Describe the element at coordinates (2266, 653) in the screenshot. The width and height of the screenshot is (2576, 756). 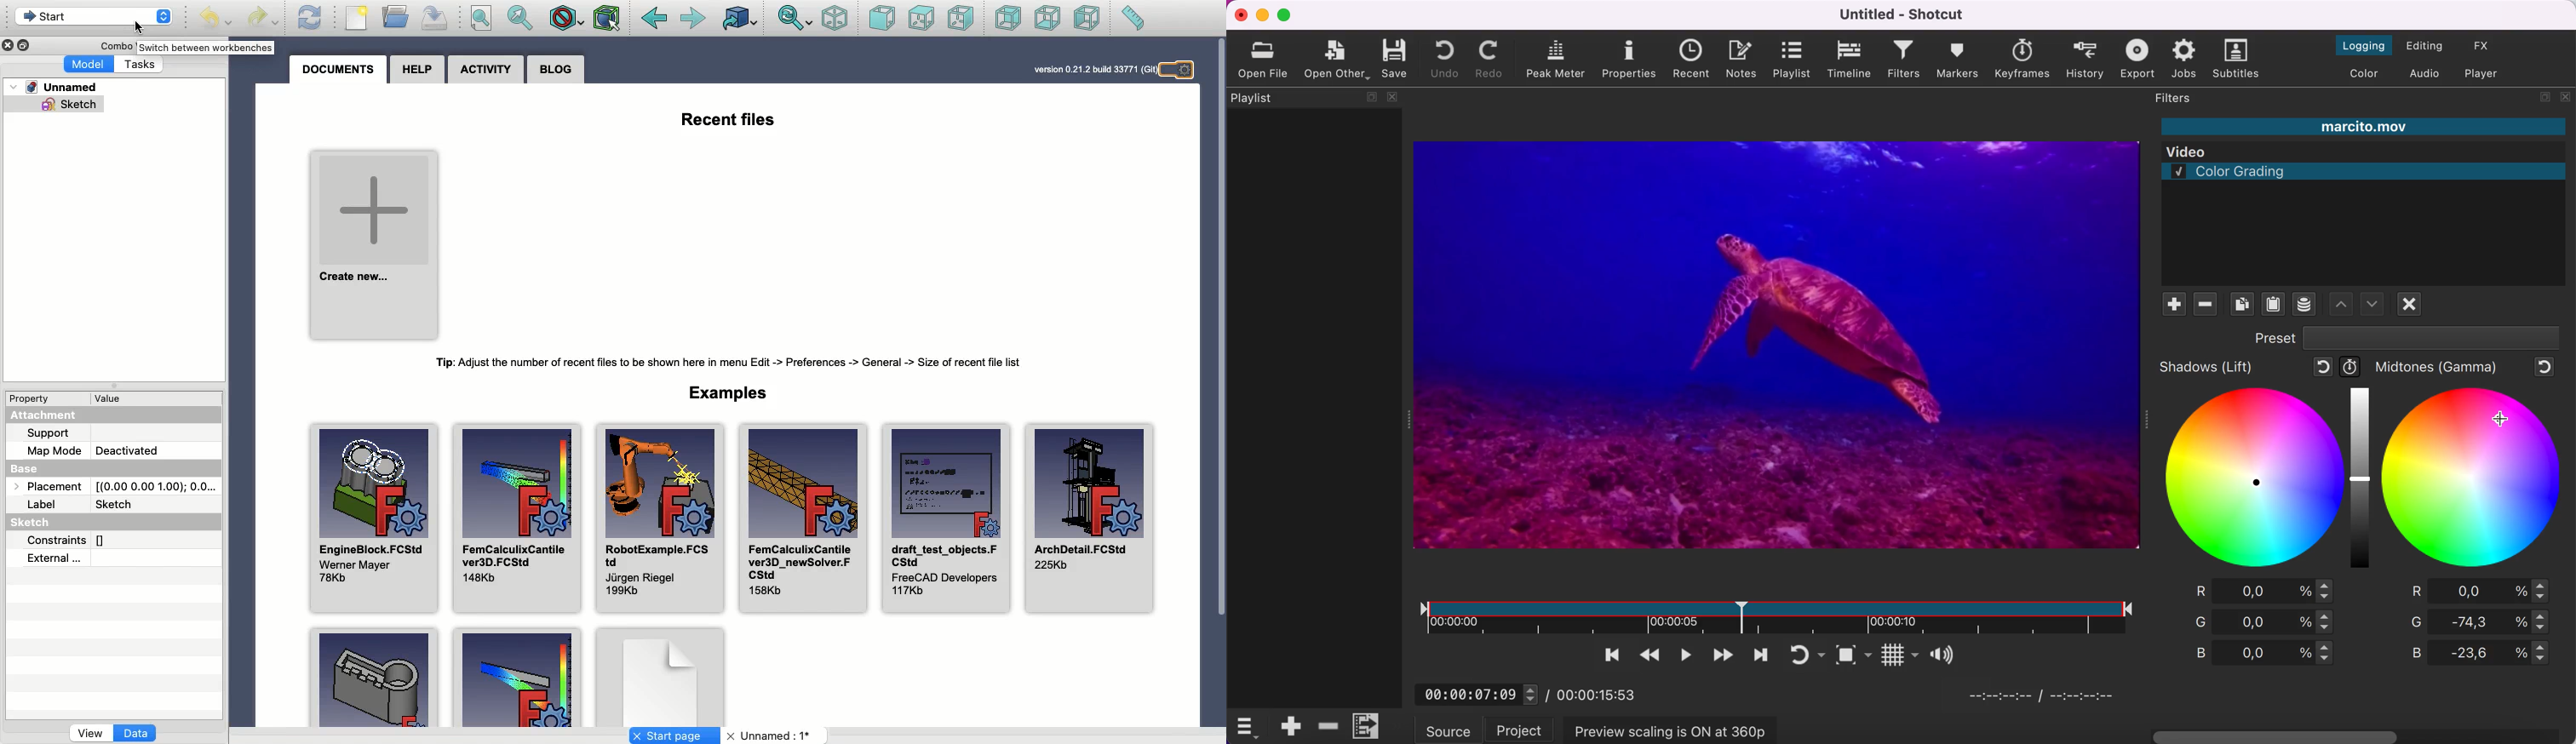
I see `blue` at that location.